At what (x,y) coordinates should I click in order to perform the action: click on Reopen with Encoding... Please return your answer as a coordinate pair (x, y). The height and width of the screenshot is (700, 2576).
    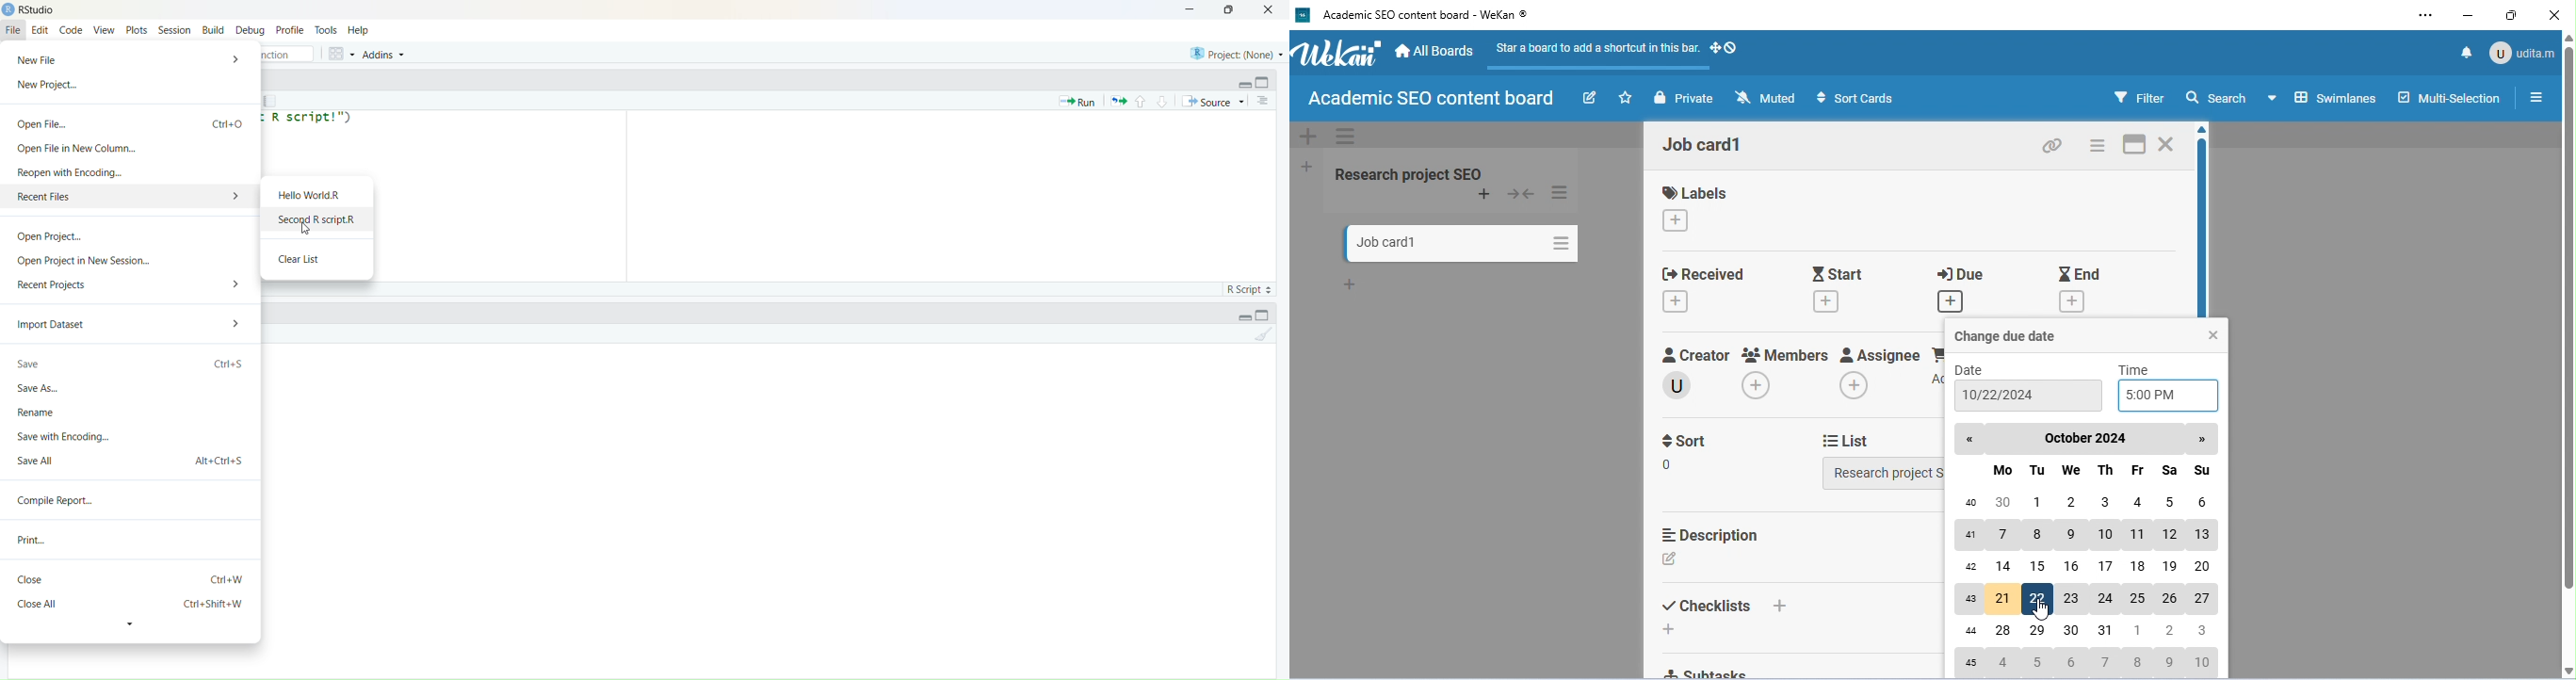
    Looking at the image, I should click on (71, 173).